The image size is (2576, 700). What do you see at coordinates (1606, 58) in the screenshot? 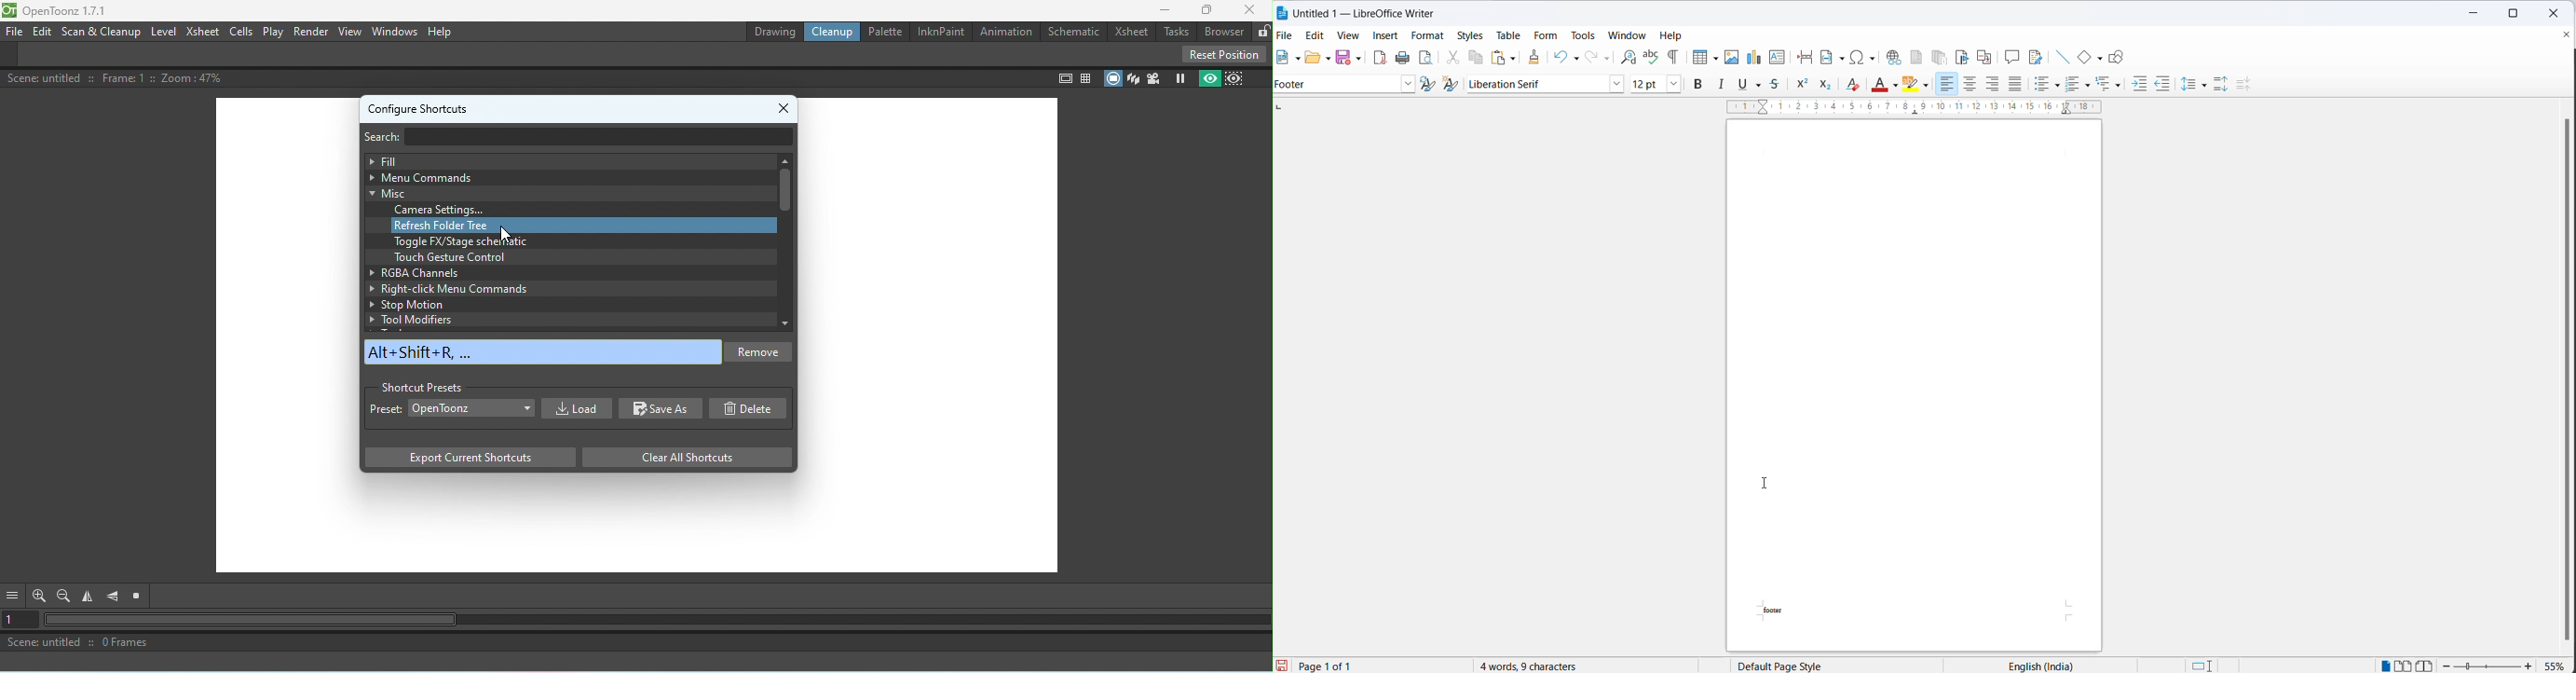
I see `redo options` at bounding box center [1606, 58].